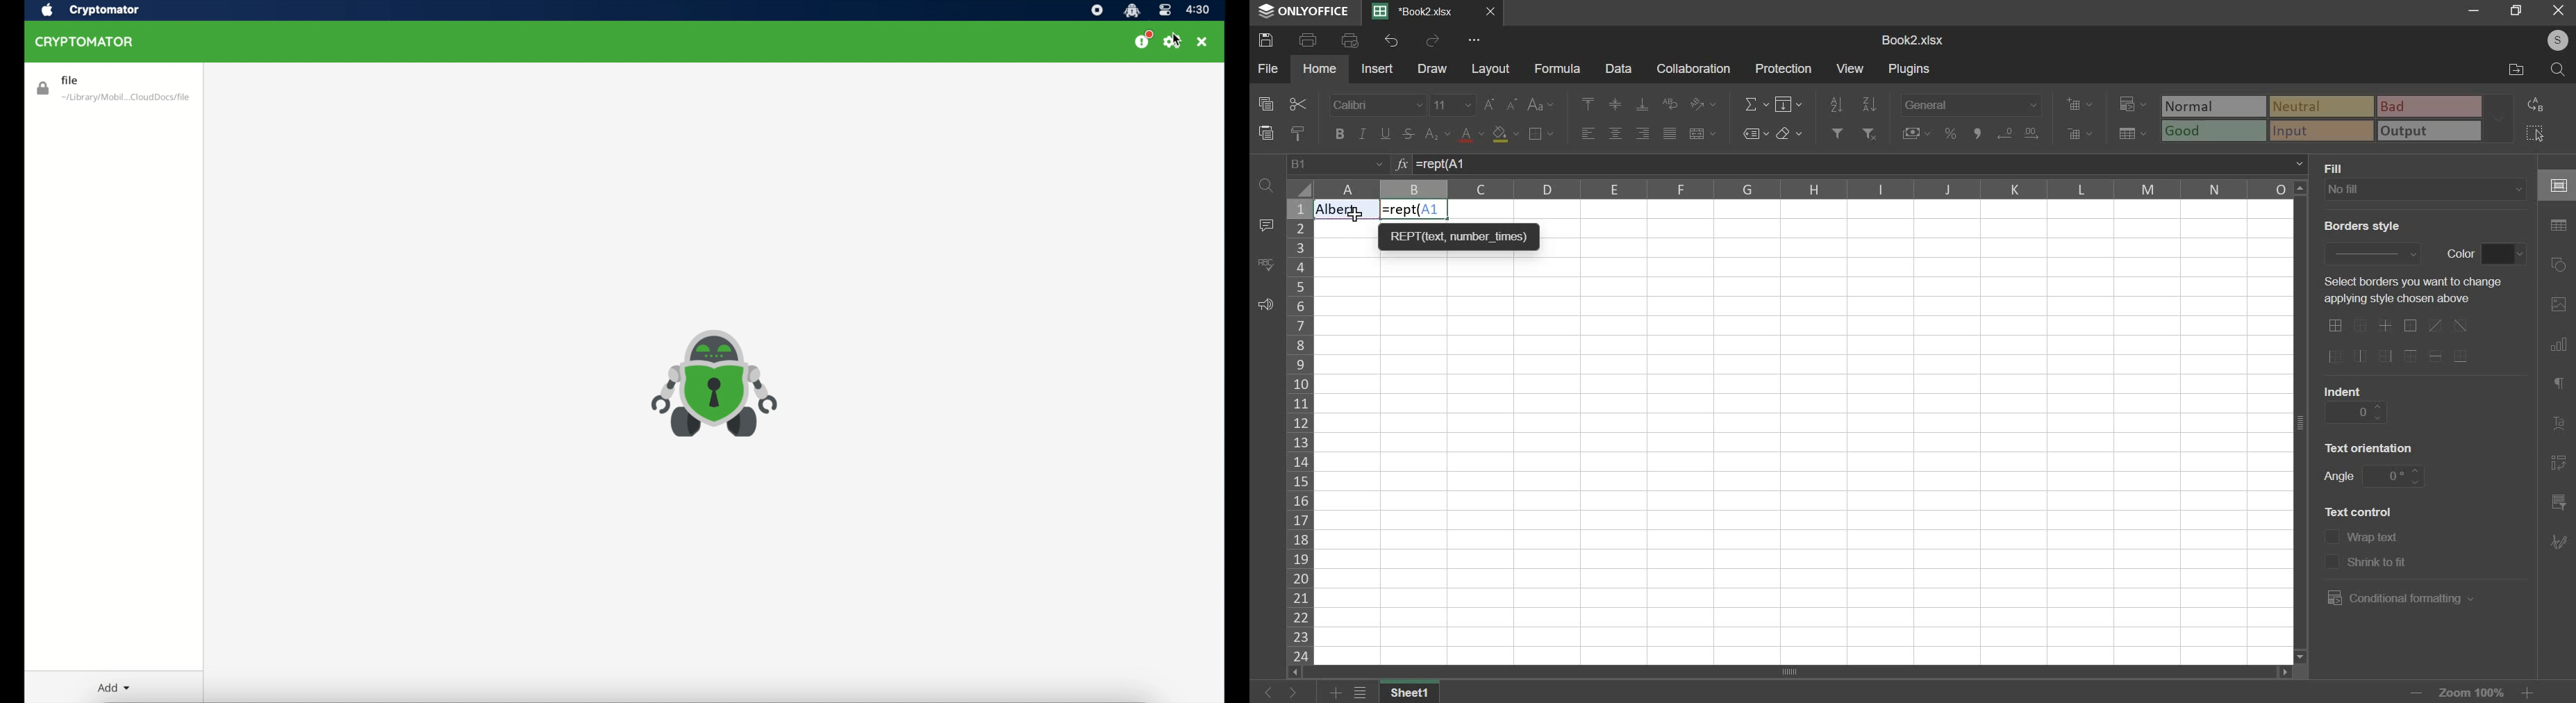 Image resolution: width=2576 pixels, height=728 pixels. Describe the element at coordinates (2364, 514) in the screenshot. I see `text` at that location.